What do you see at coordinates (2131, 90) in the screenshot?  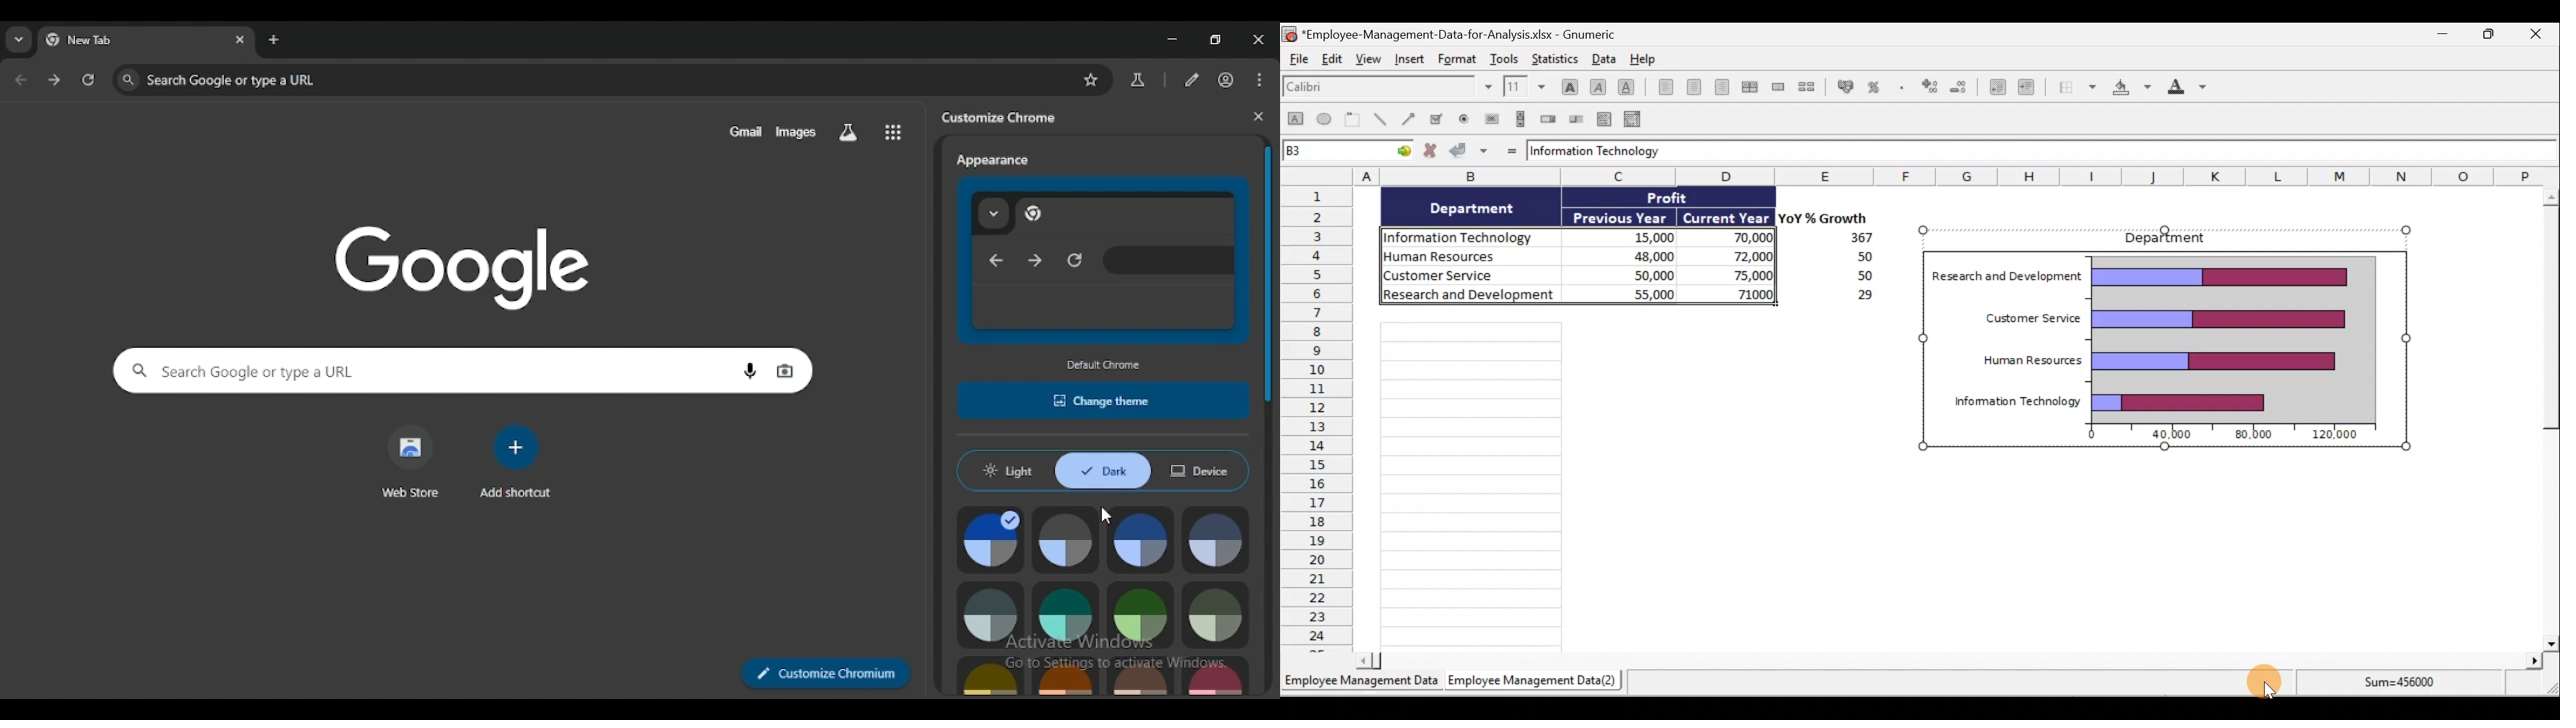 I see `Background` at bounding box center [2131, 90].